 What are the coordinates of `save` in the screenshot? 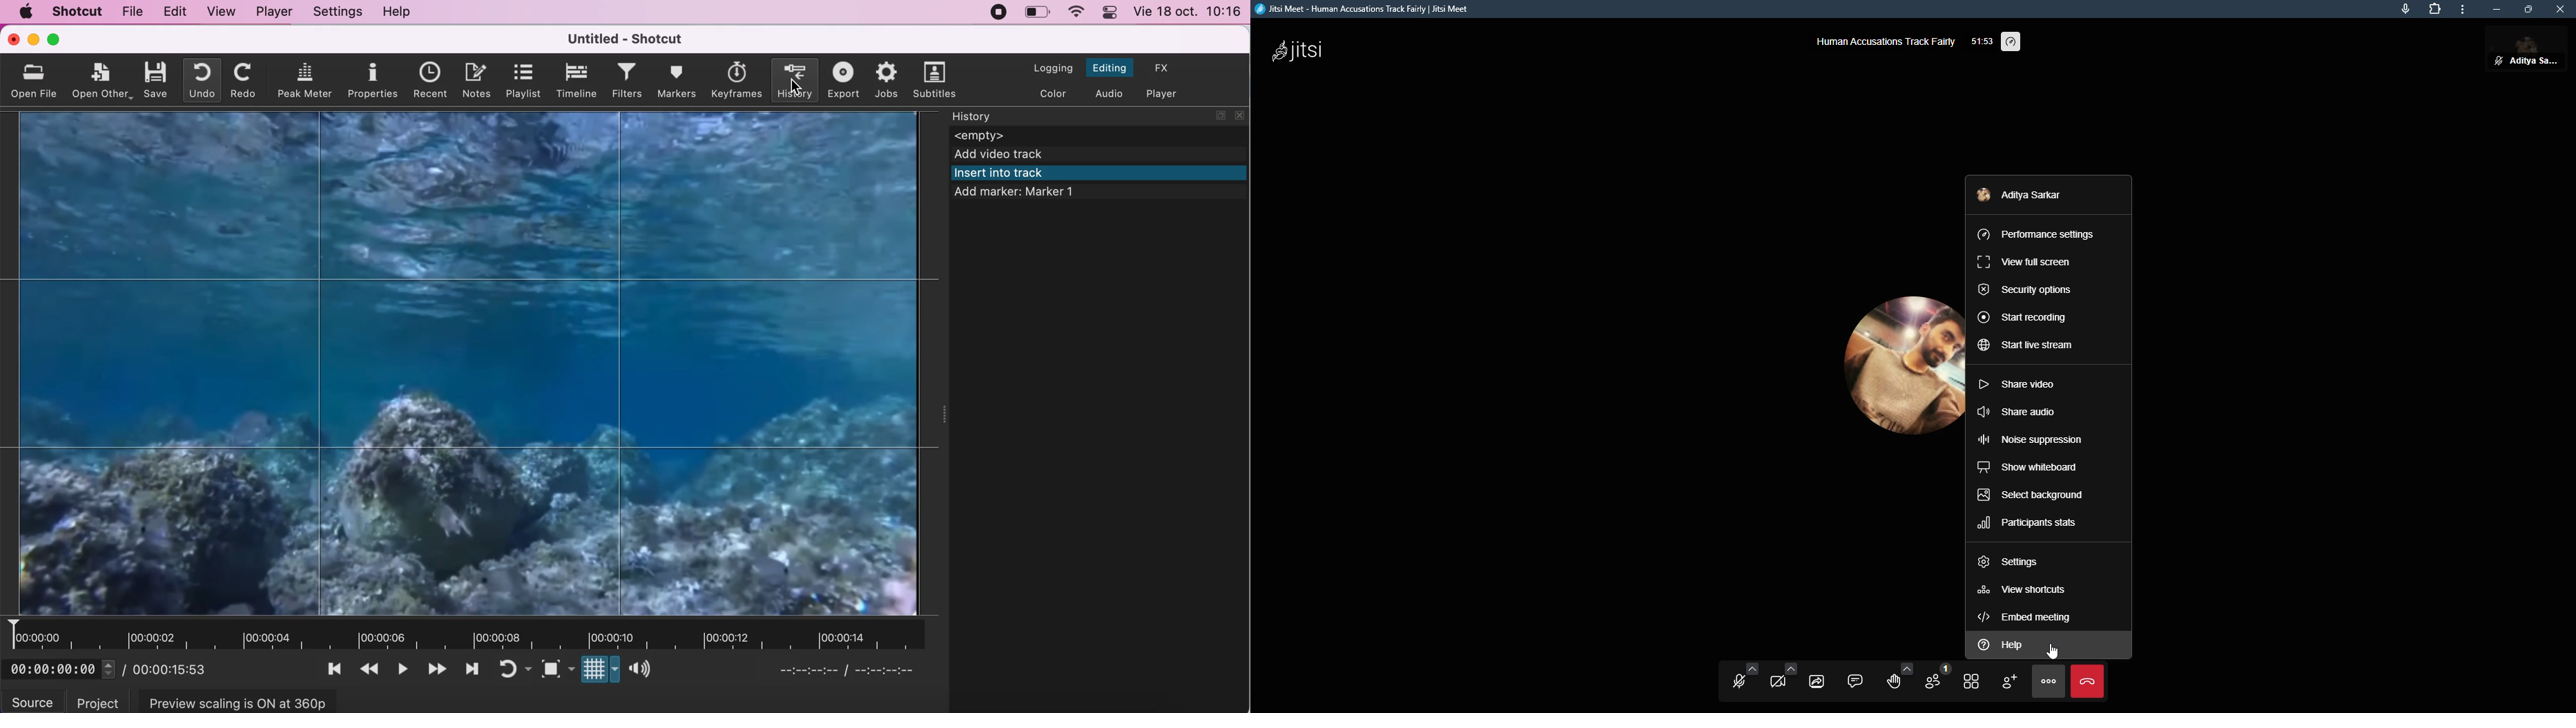 It's located at (156, 80).